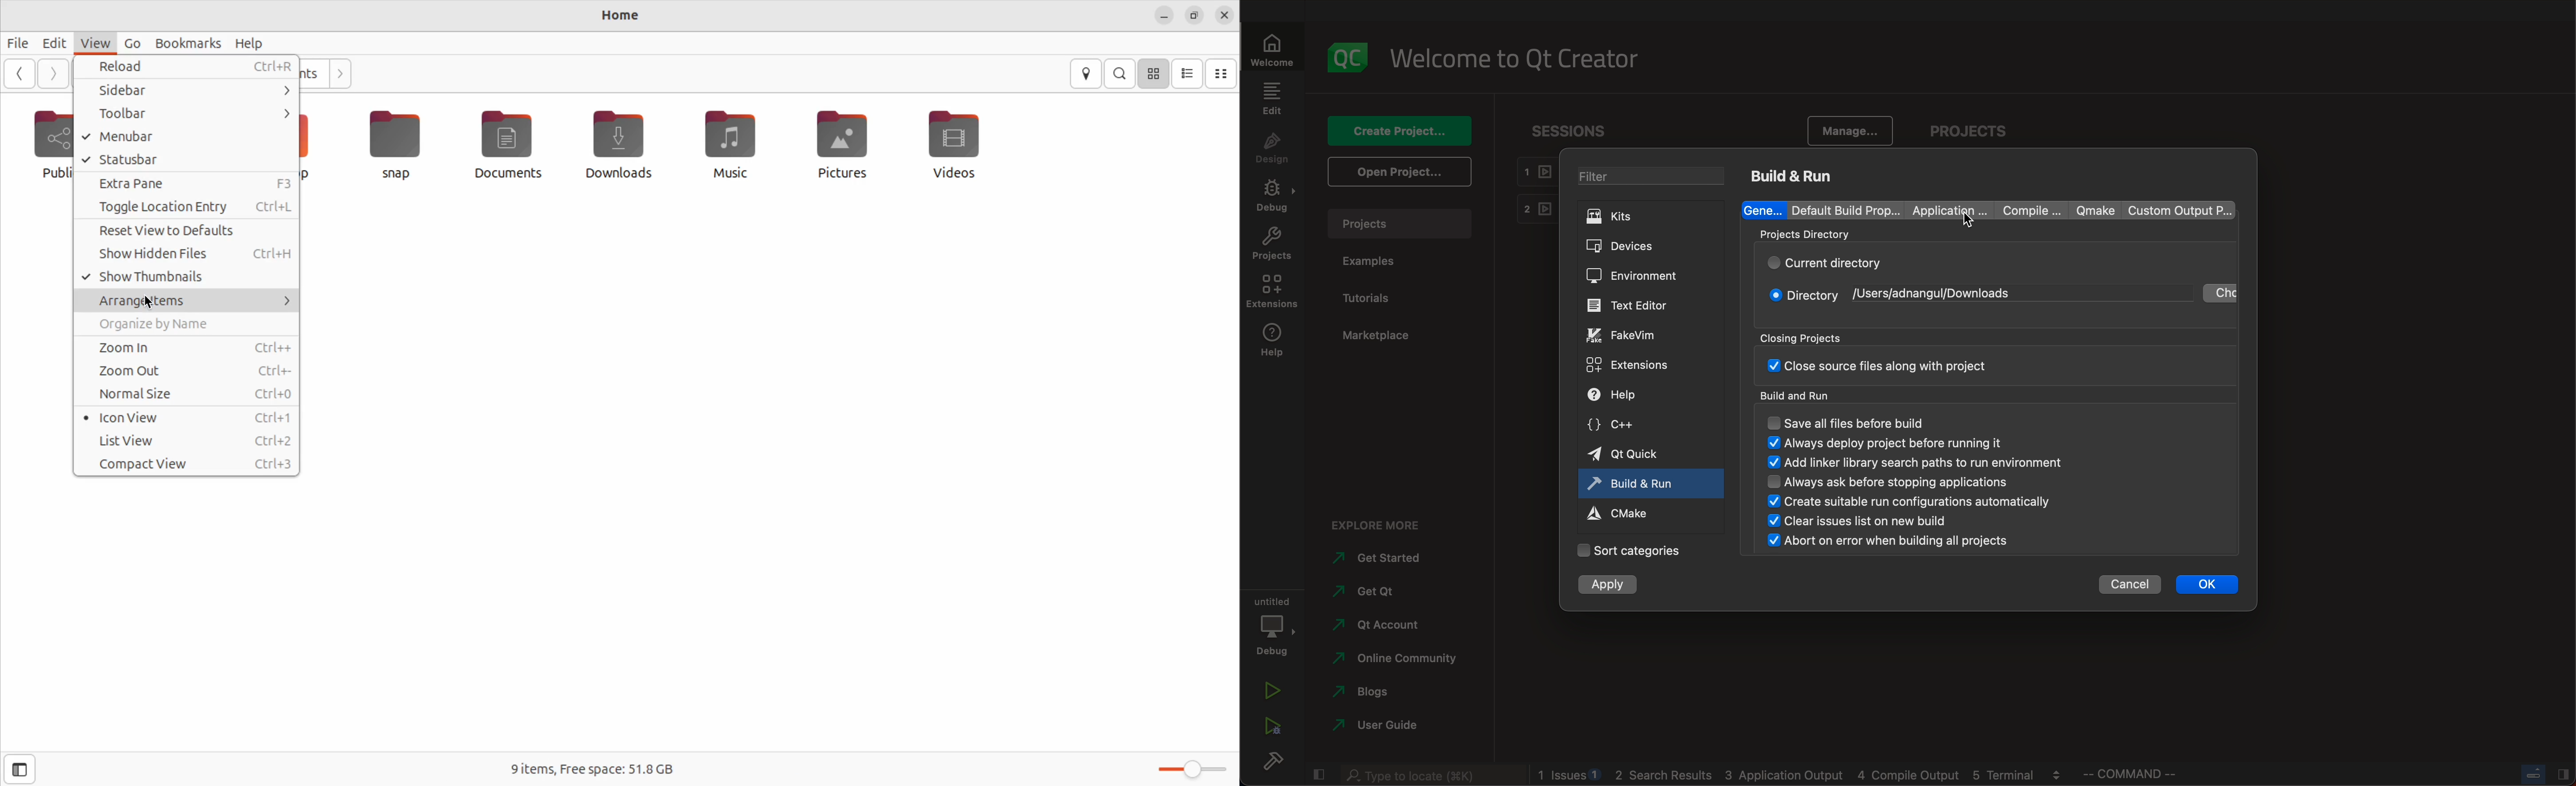 Image resolution: width=2576 pixels, height=812 pixels. What do you see at coordinates (1640, 365) in the screenshot?
I see `extensions` at bounding box center [1640, 365].